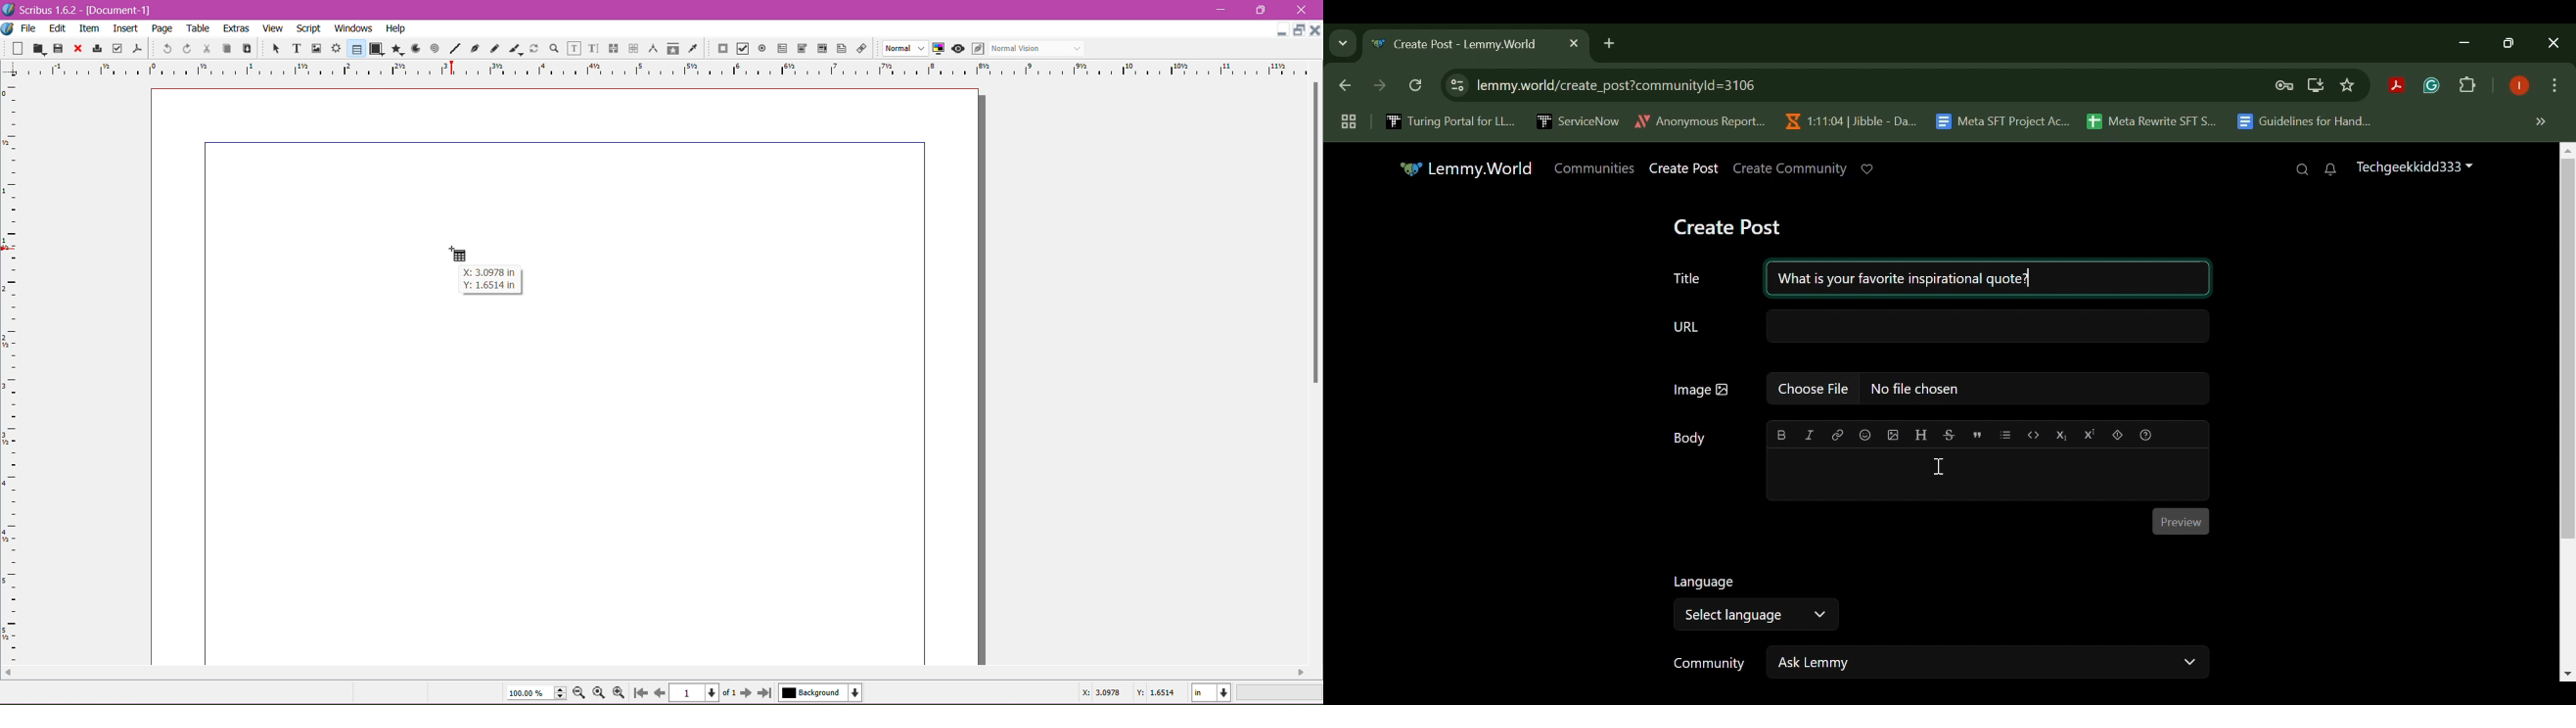 Image resolution: width=2576 pixels, height=728 pixels. I want to click on Arc, so click(414, 48).